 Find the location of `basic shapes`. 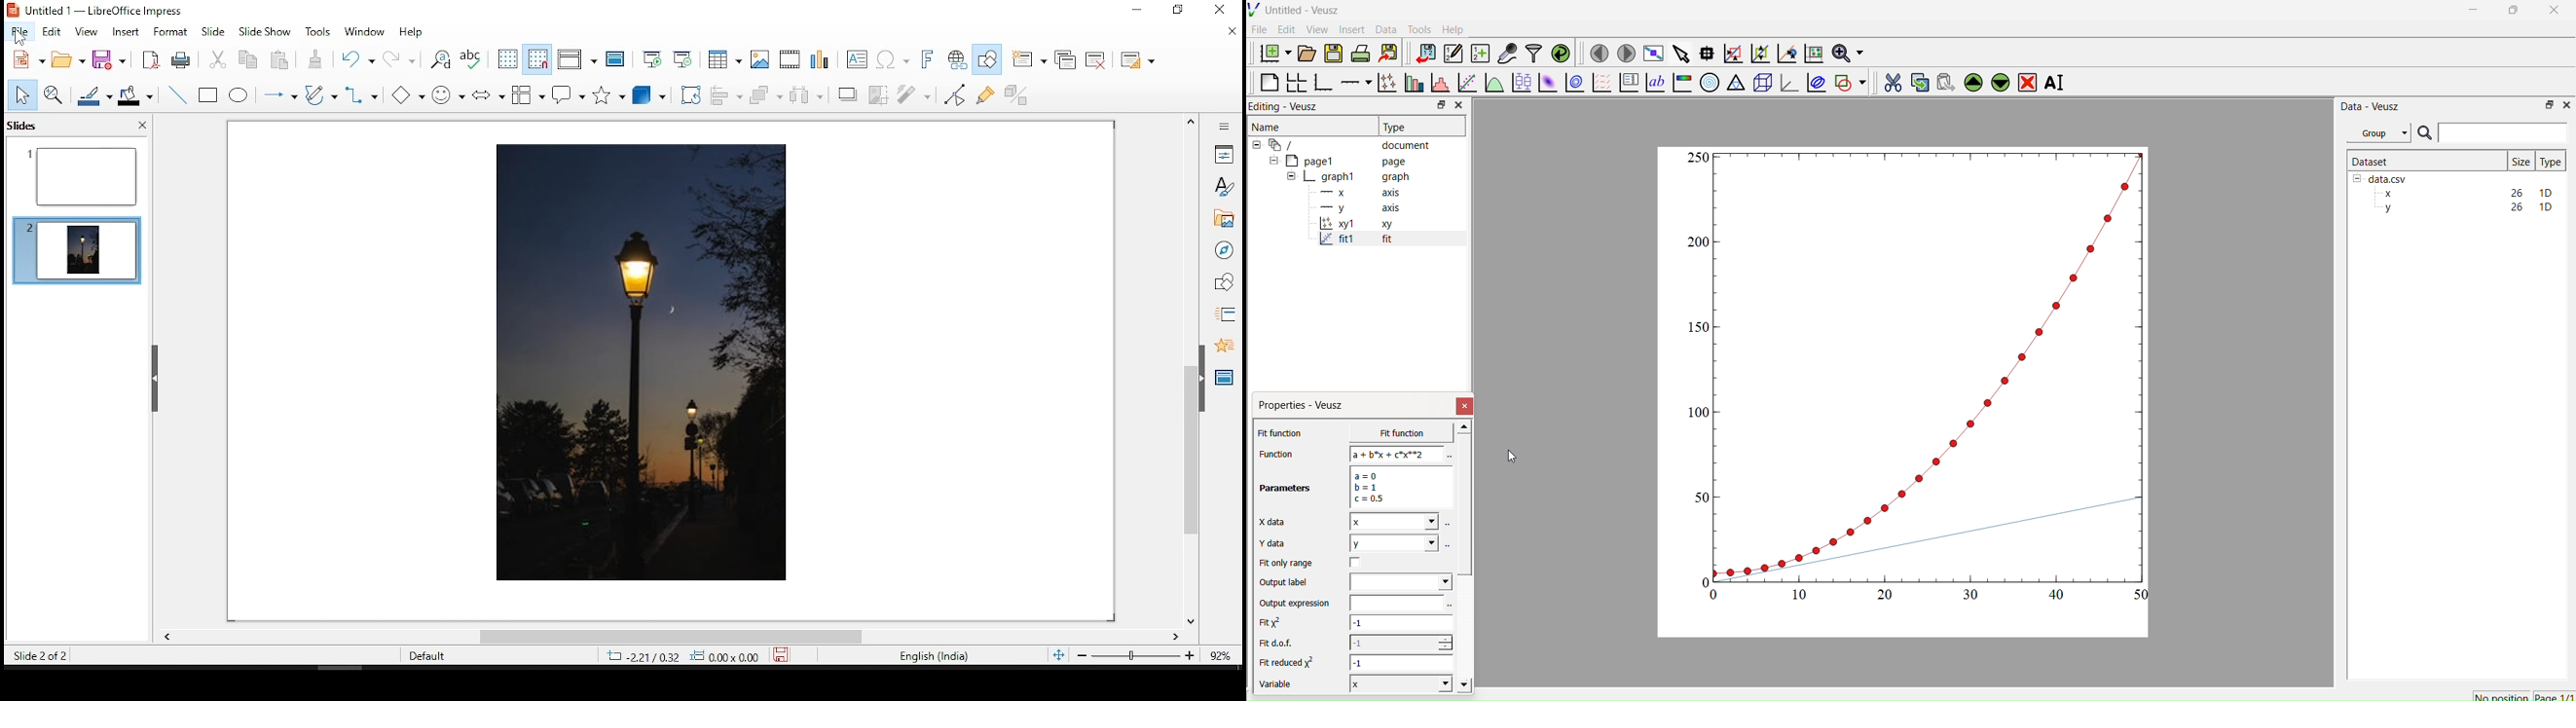

basic shapes is located at coordinates (406, 94).